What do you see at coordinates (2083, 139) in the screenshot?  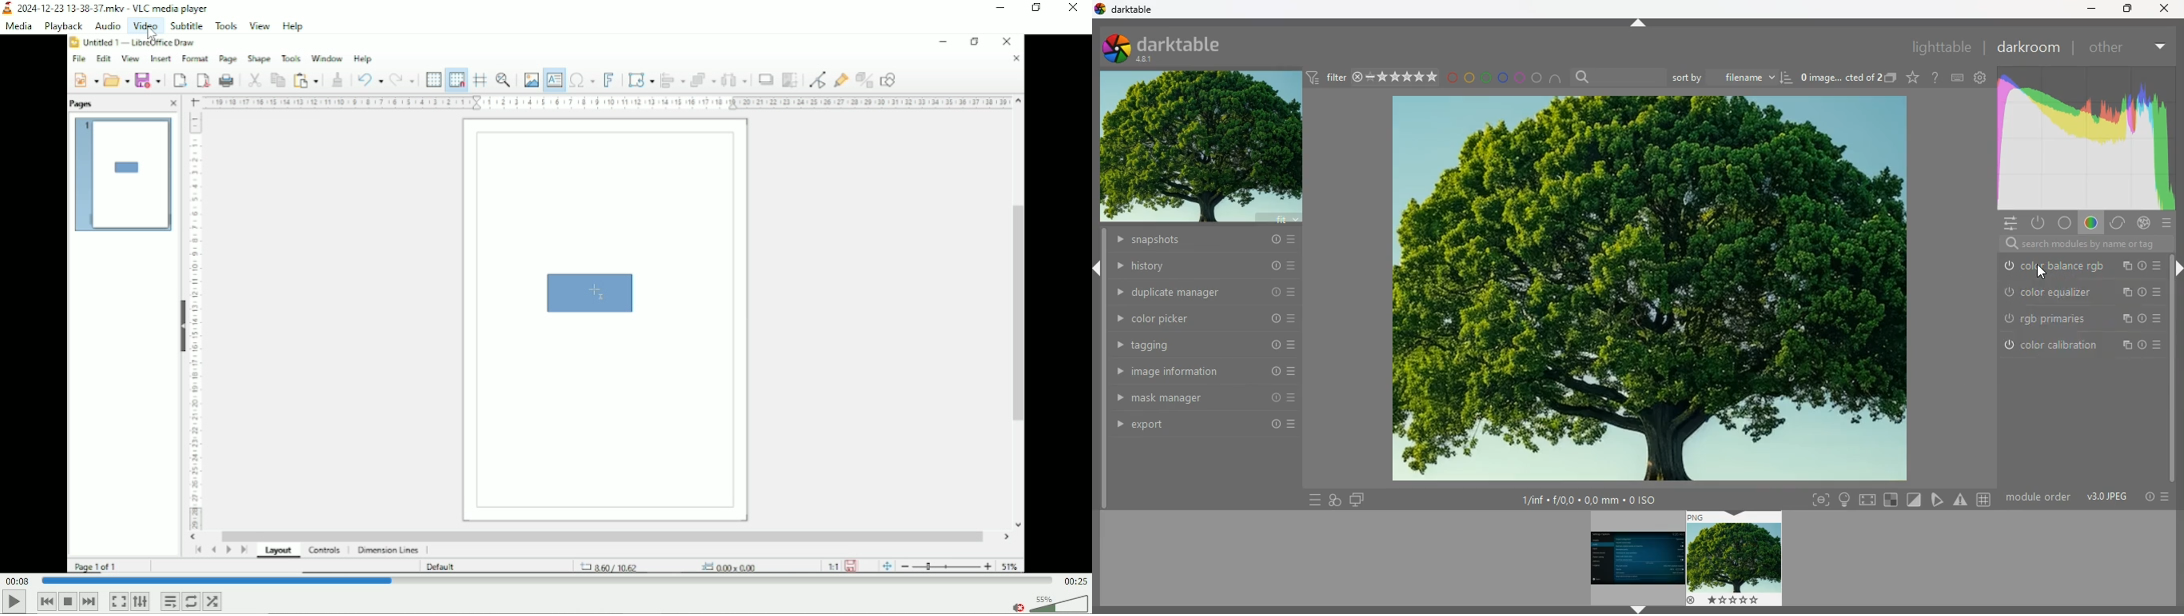 I see `gradient` at bounding box center [2083, 139].